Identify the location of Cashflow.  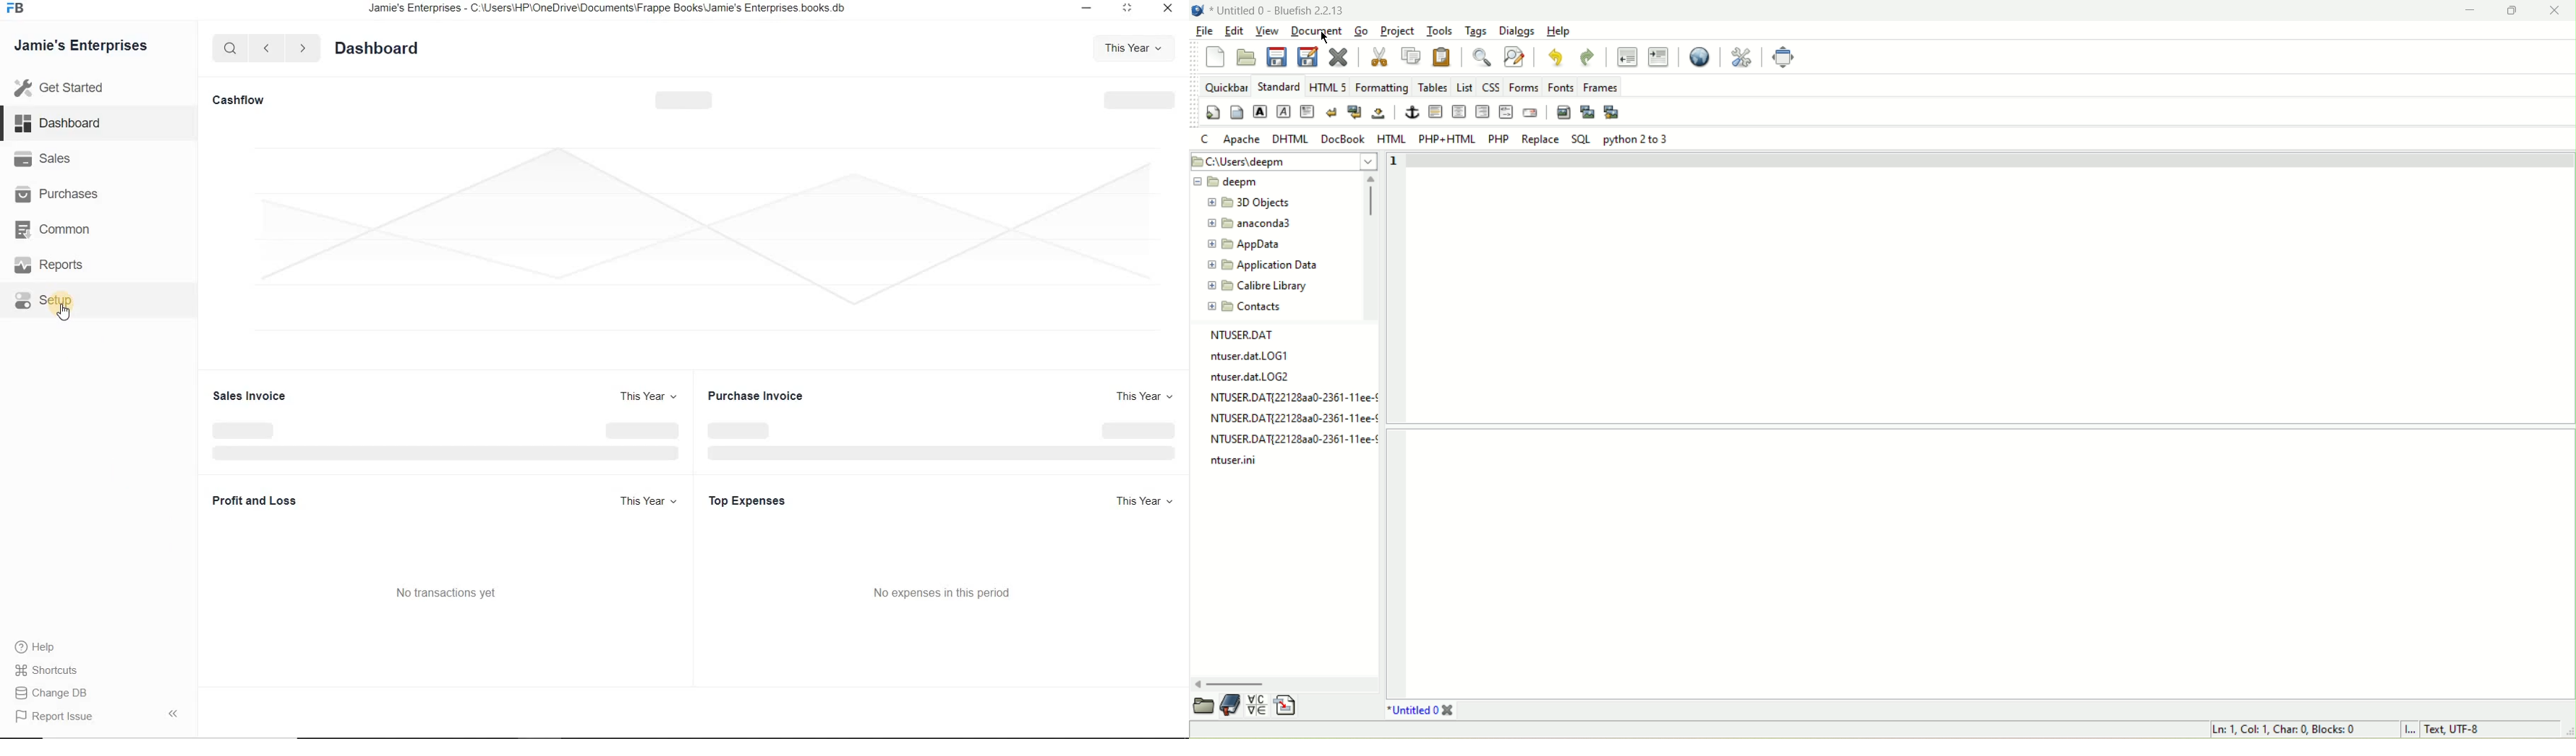
(241, 101).